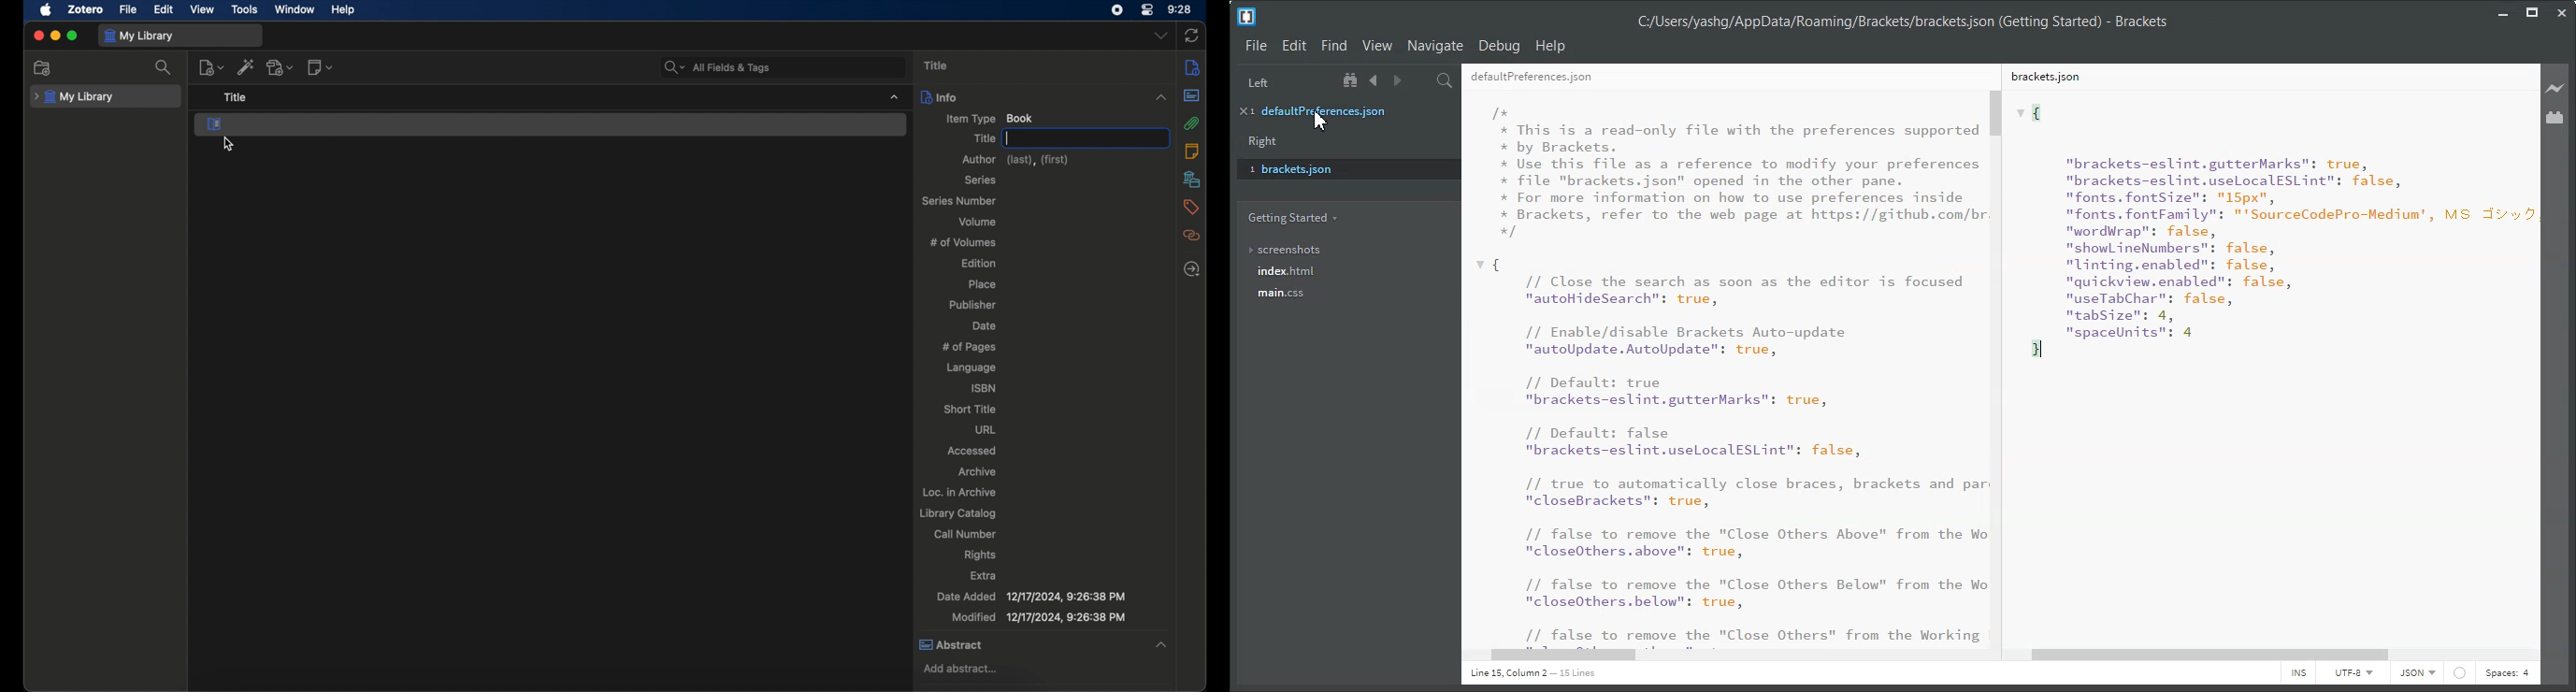 The image size is (2576, 700). What do you see at coordinates (1043, 96) in the screenshot?
I see `info` at bounding box center [1043, 96].